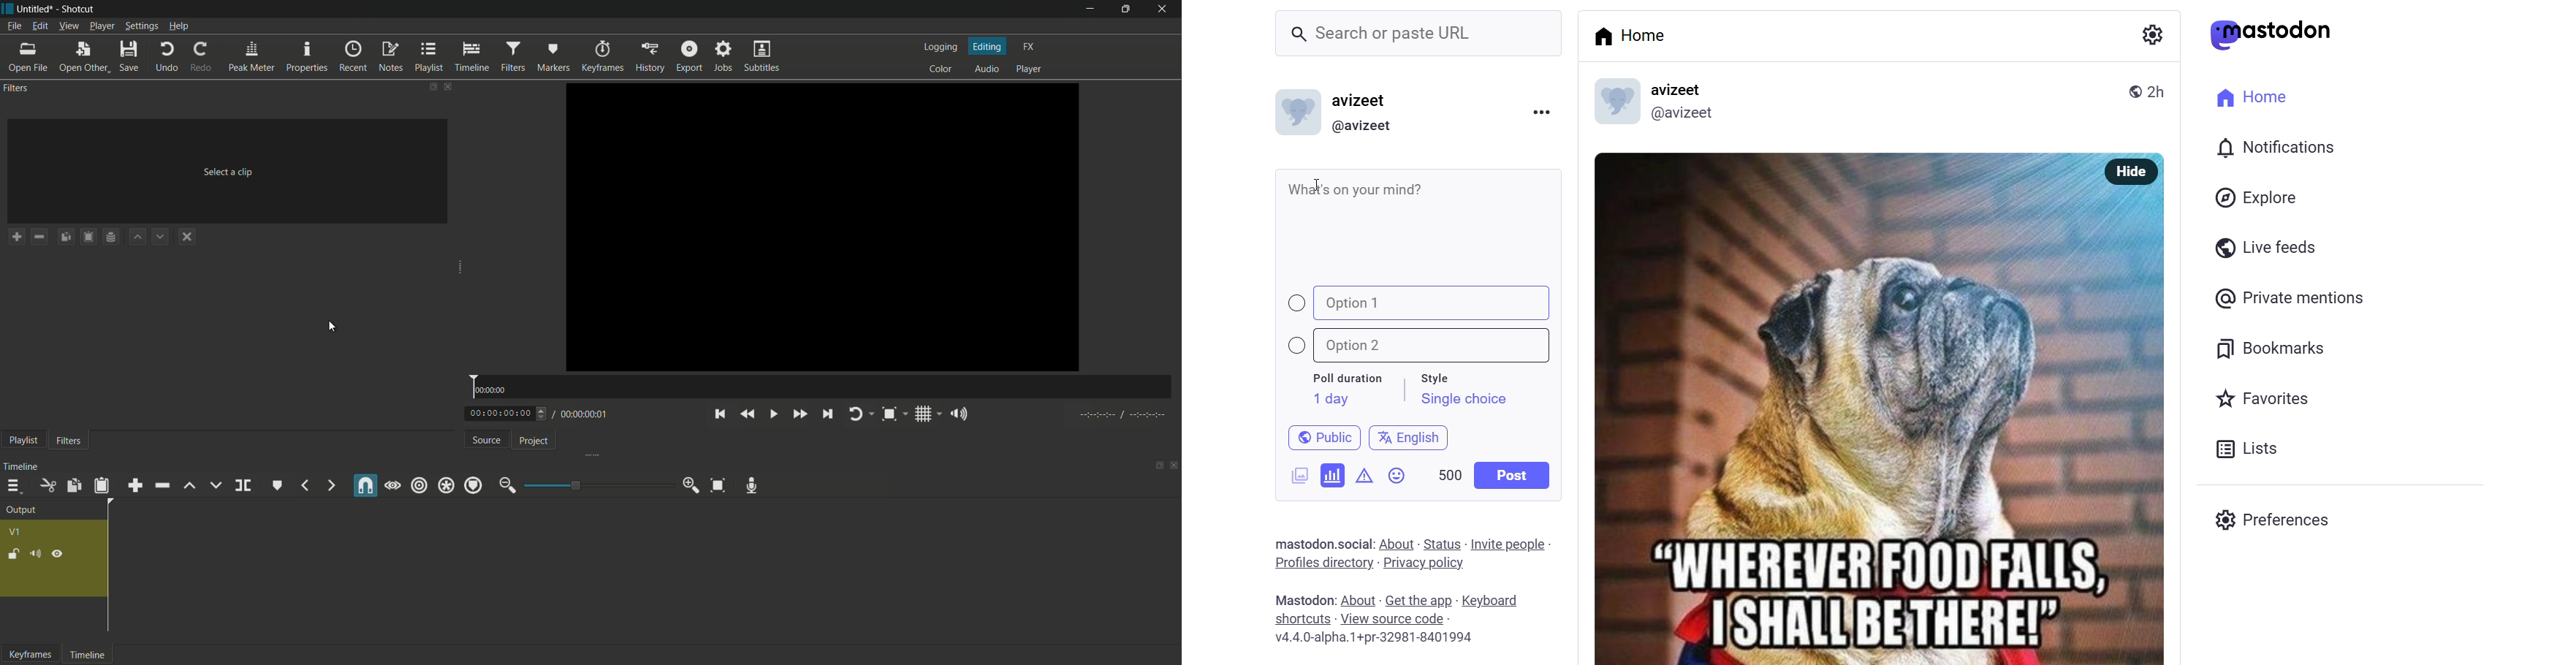 The image size is (2576, 672). I want to click on Search or paste URL, so click(1418, 34).